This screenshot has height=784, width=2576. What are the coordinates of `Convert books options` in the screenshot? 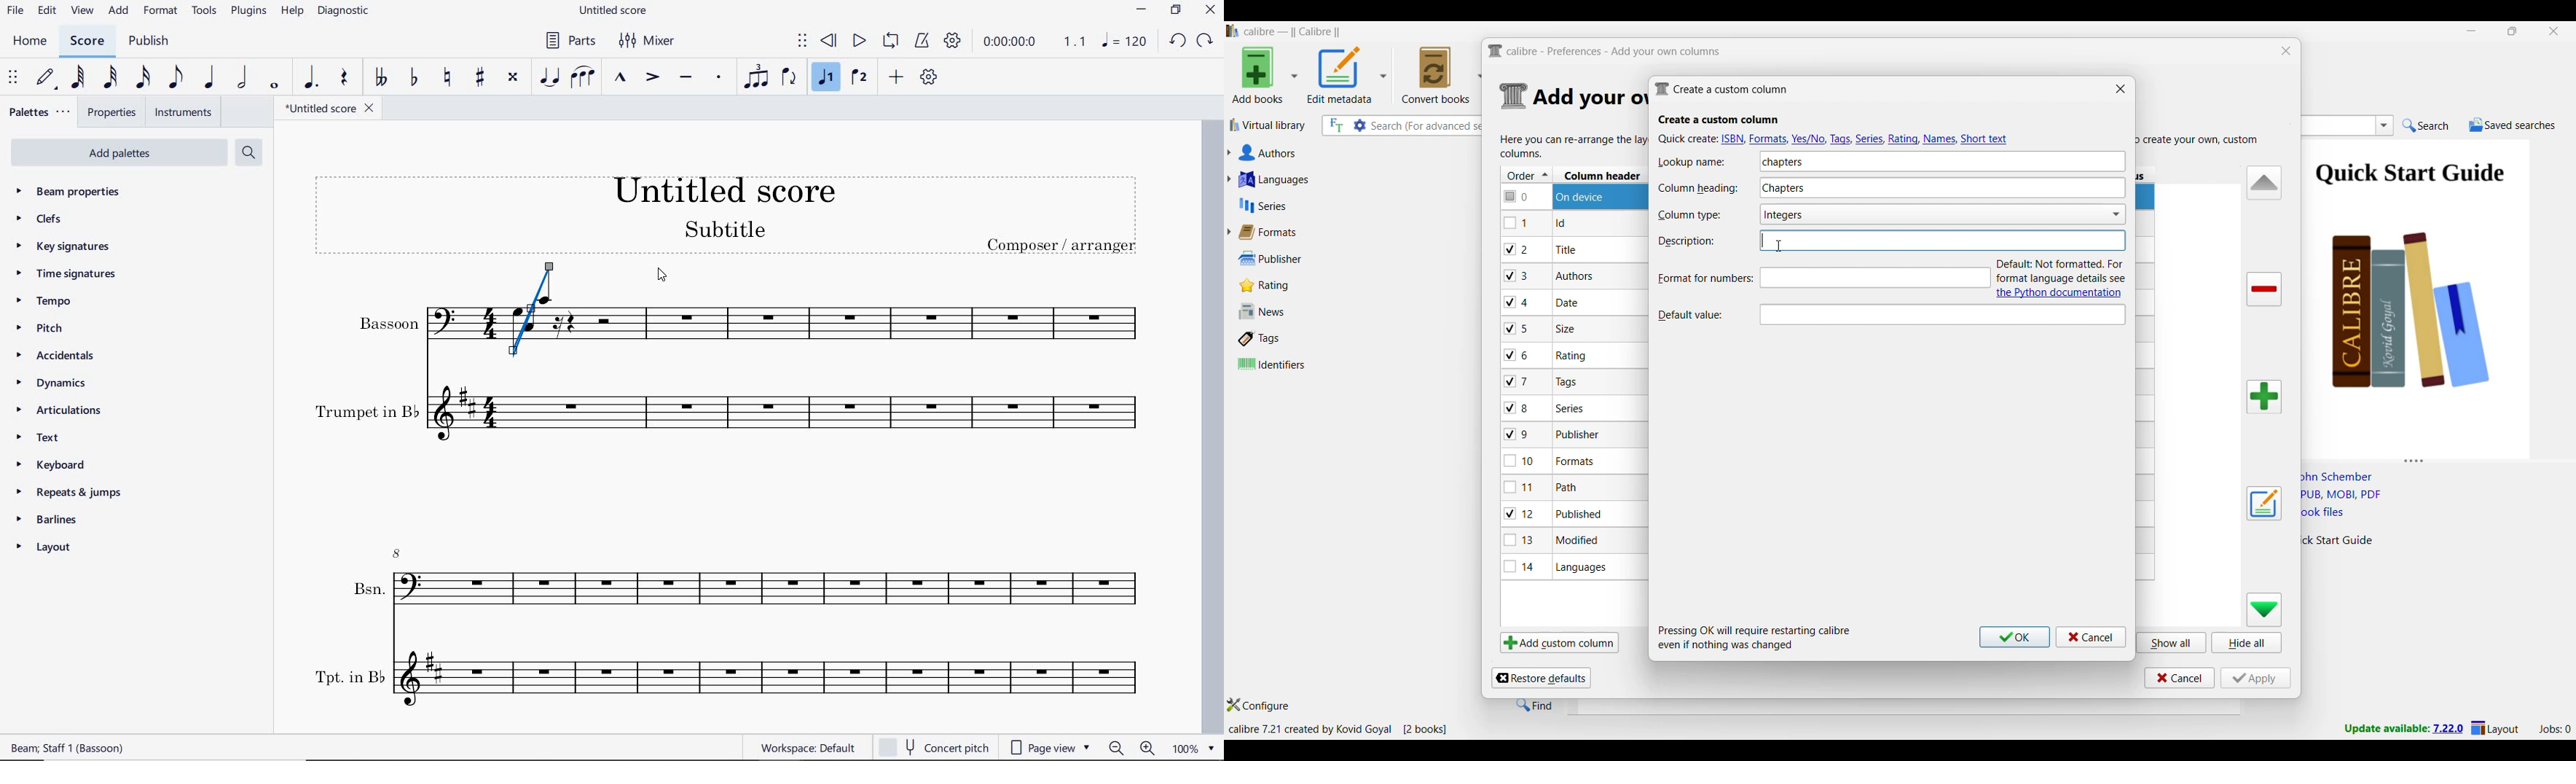 It's located at (1442, 75).